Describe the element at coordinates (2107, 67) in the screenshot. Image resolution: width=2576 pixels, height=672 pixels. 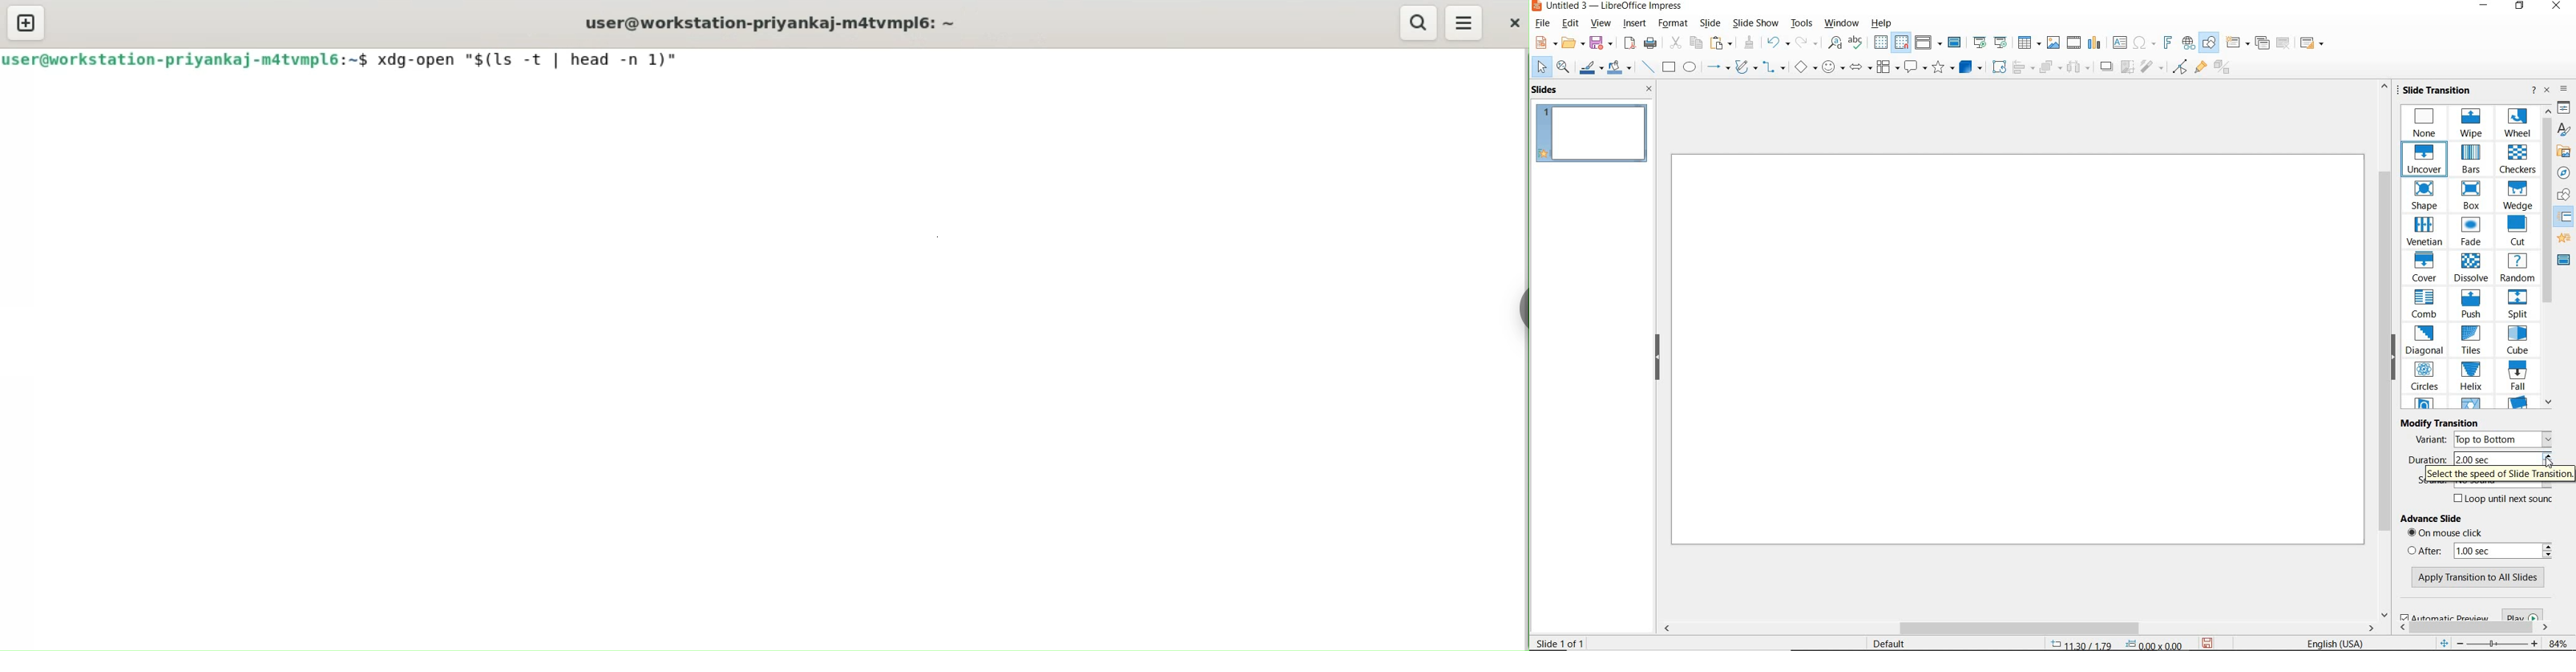
I see `SHADOW` at that location.